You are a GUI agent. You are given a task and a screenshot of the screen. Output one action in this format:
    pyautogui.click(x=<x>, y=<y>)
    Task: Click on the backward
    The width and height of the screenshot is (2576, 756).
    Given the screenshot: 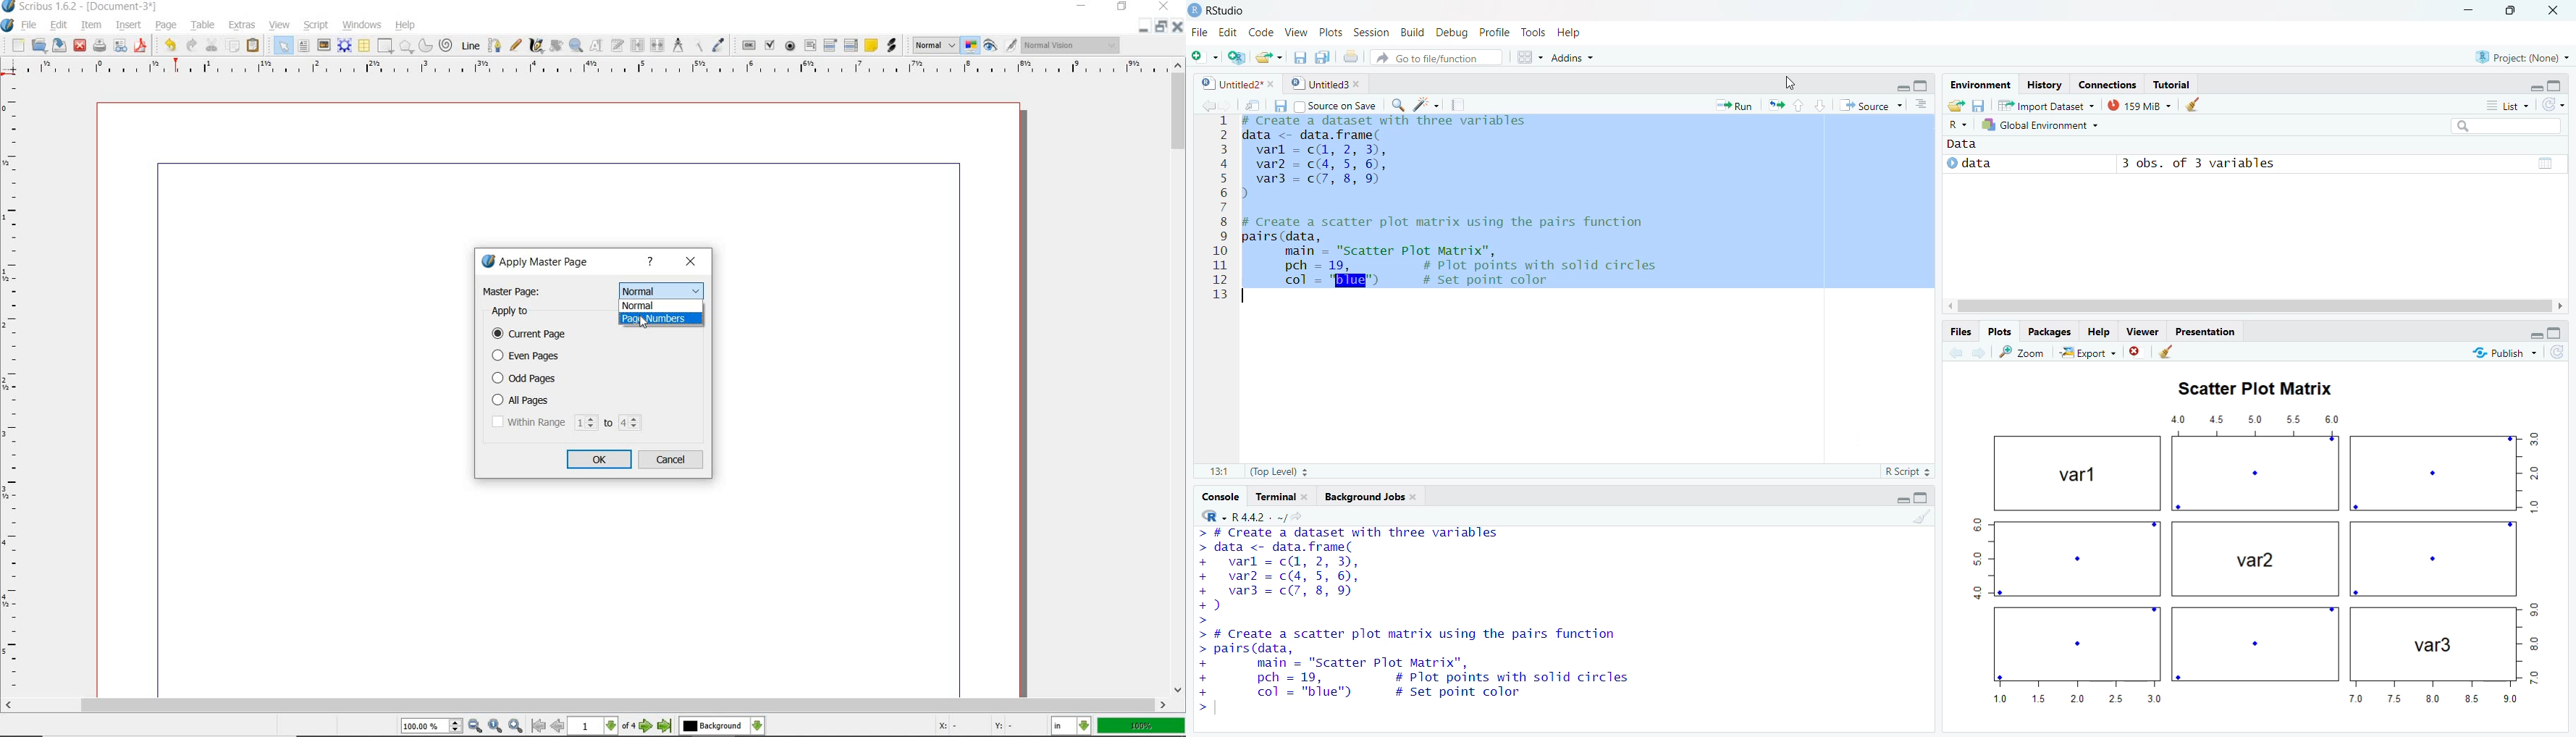 What is the action you would take?
    pyautogui.click(x=1948, y=352)
    